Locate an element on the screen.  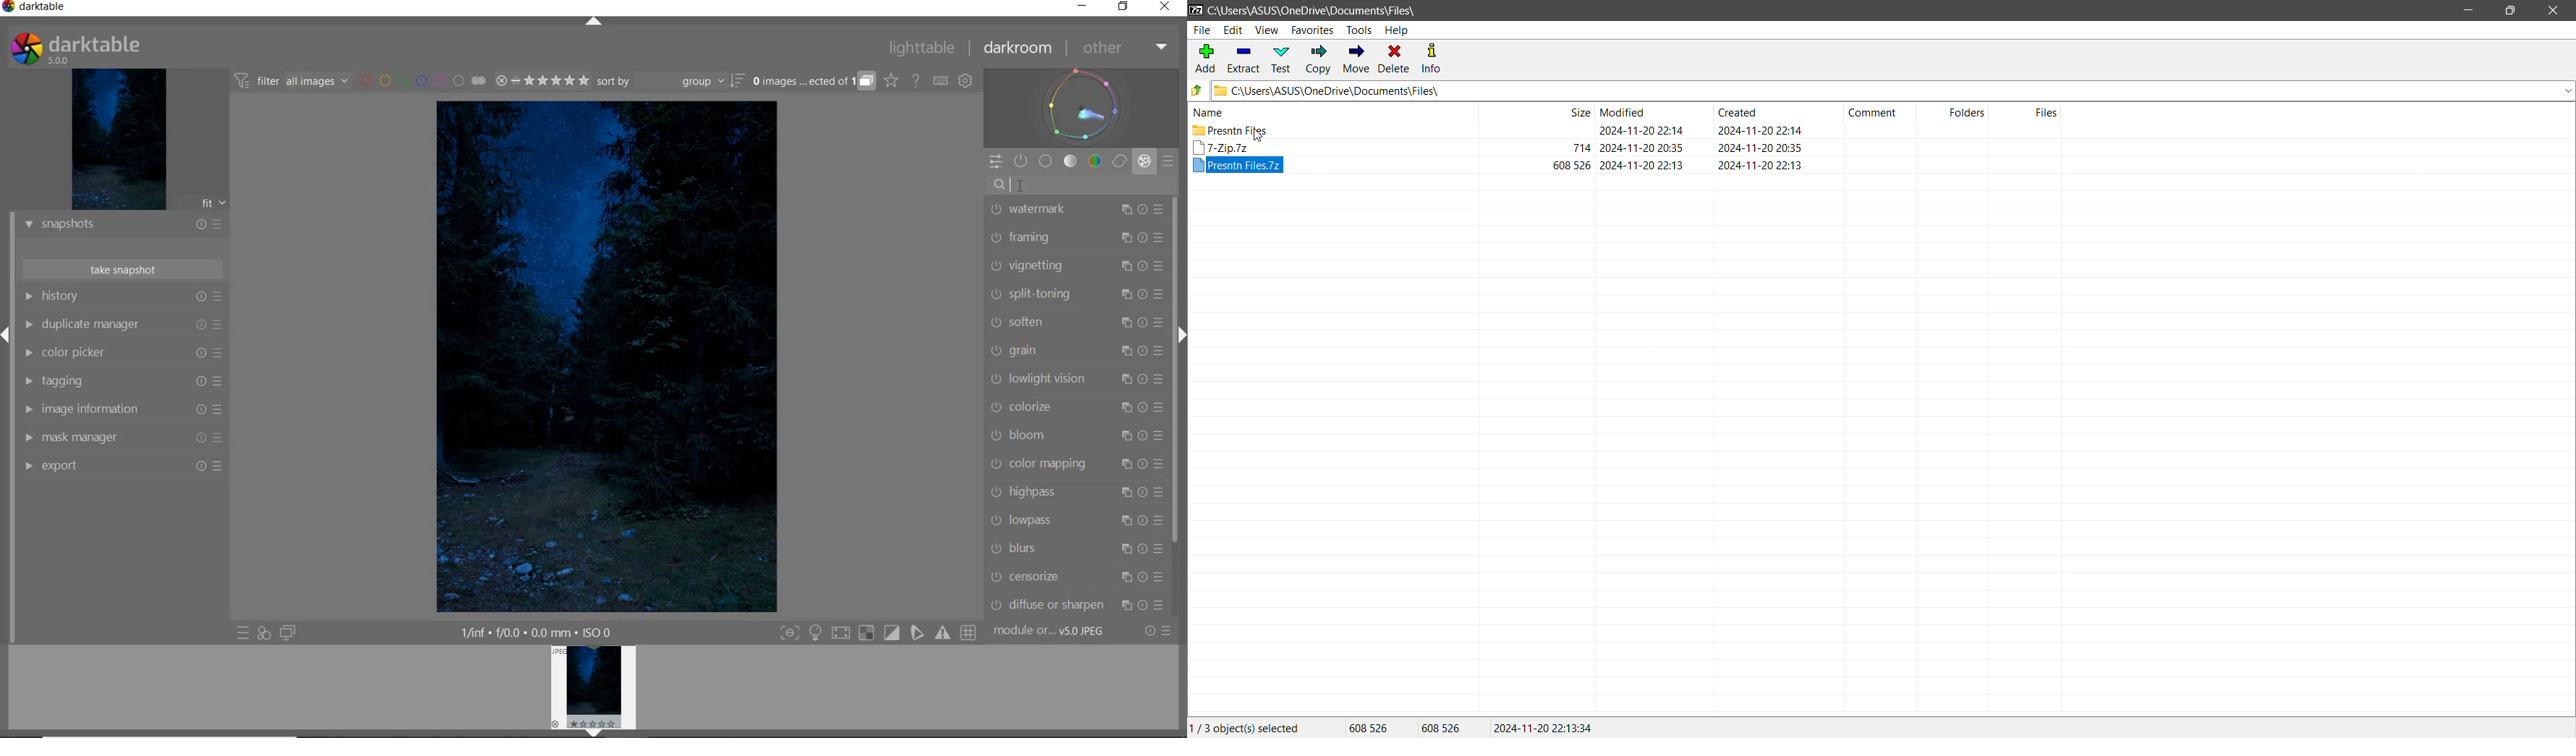
VIGNETTING is located at coordinates (1077, 266).